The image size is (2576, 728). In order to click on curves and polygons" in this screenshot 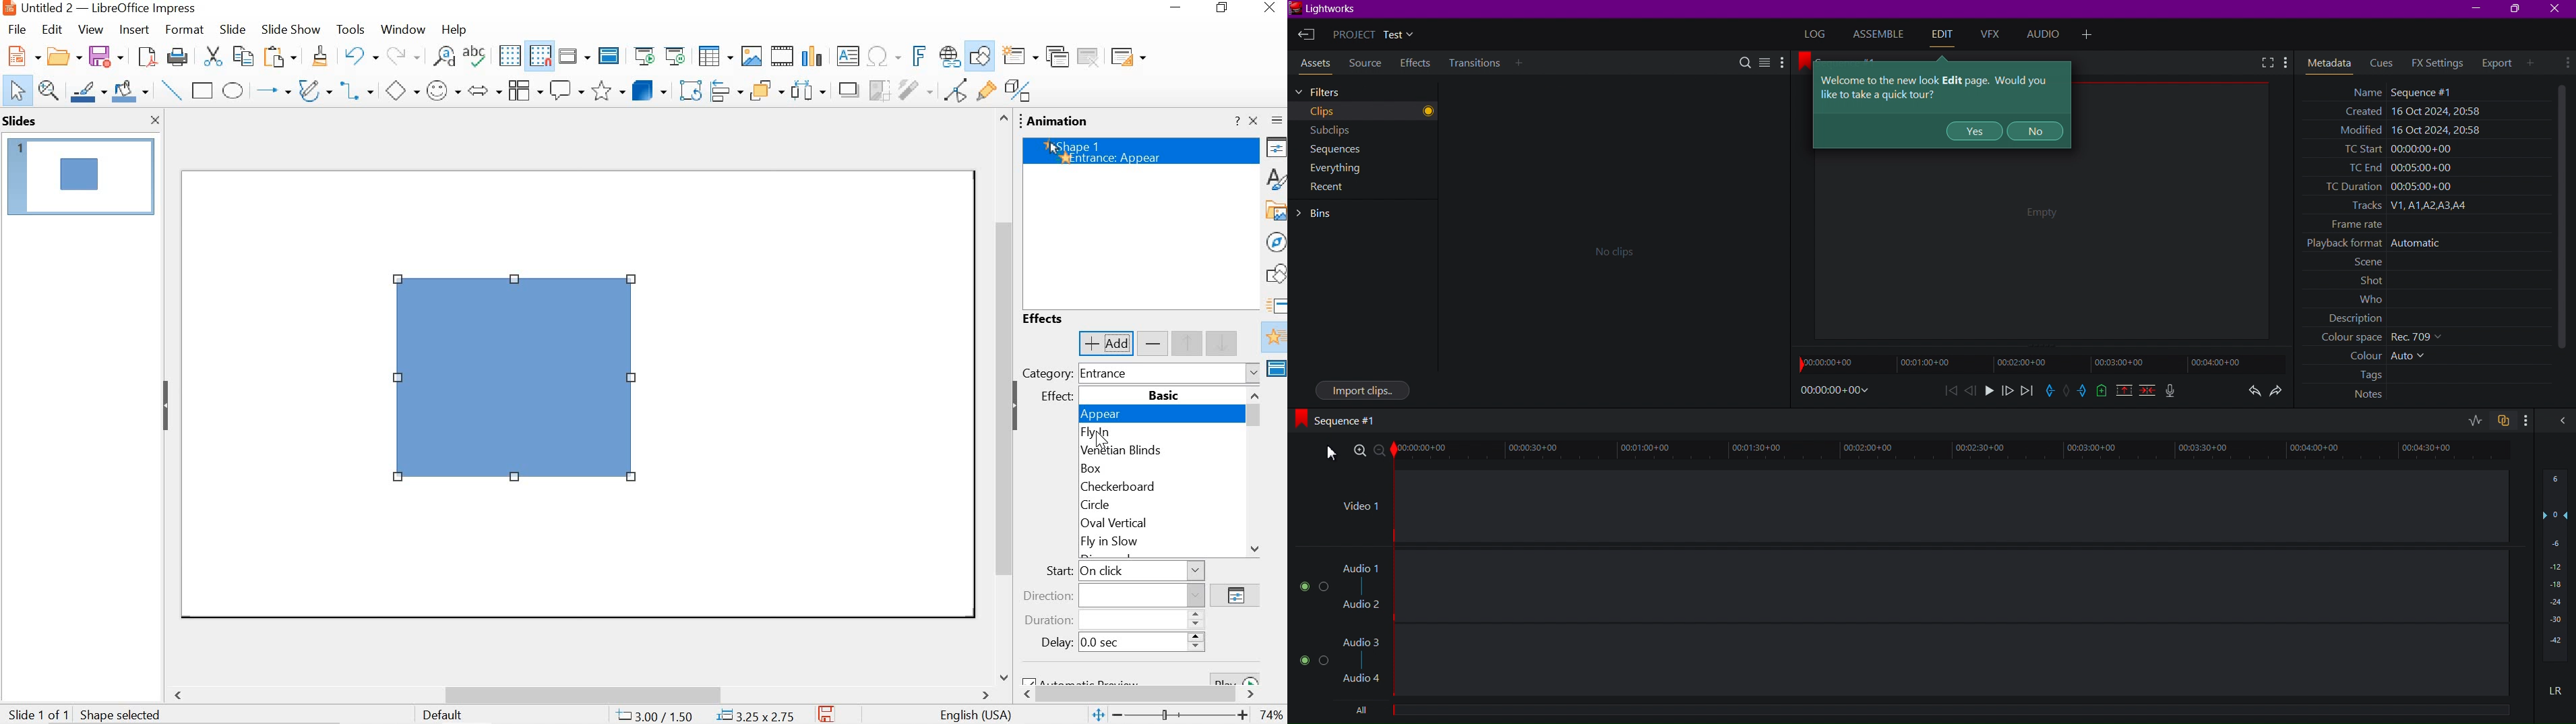, I will do `click(313, 89)`.